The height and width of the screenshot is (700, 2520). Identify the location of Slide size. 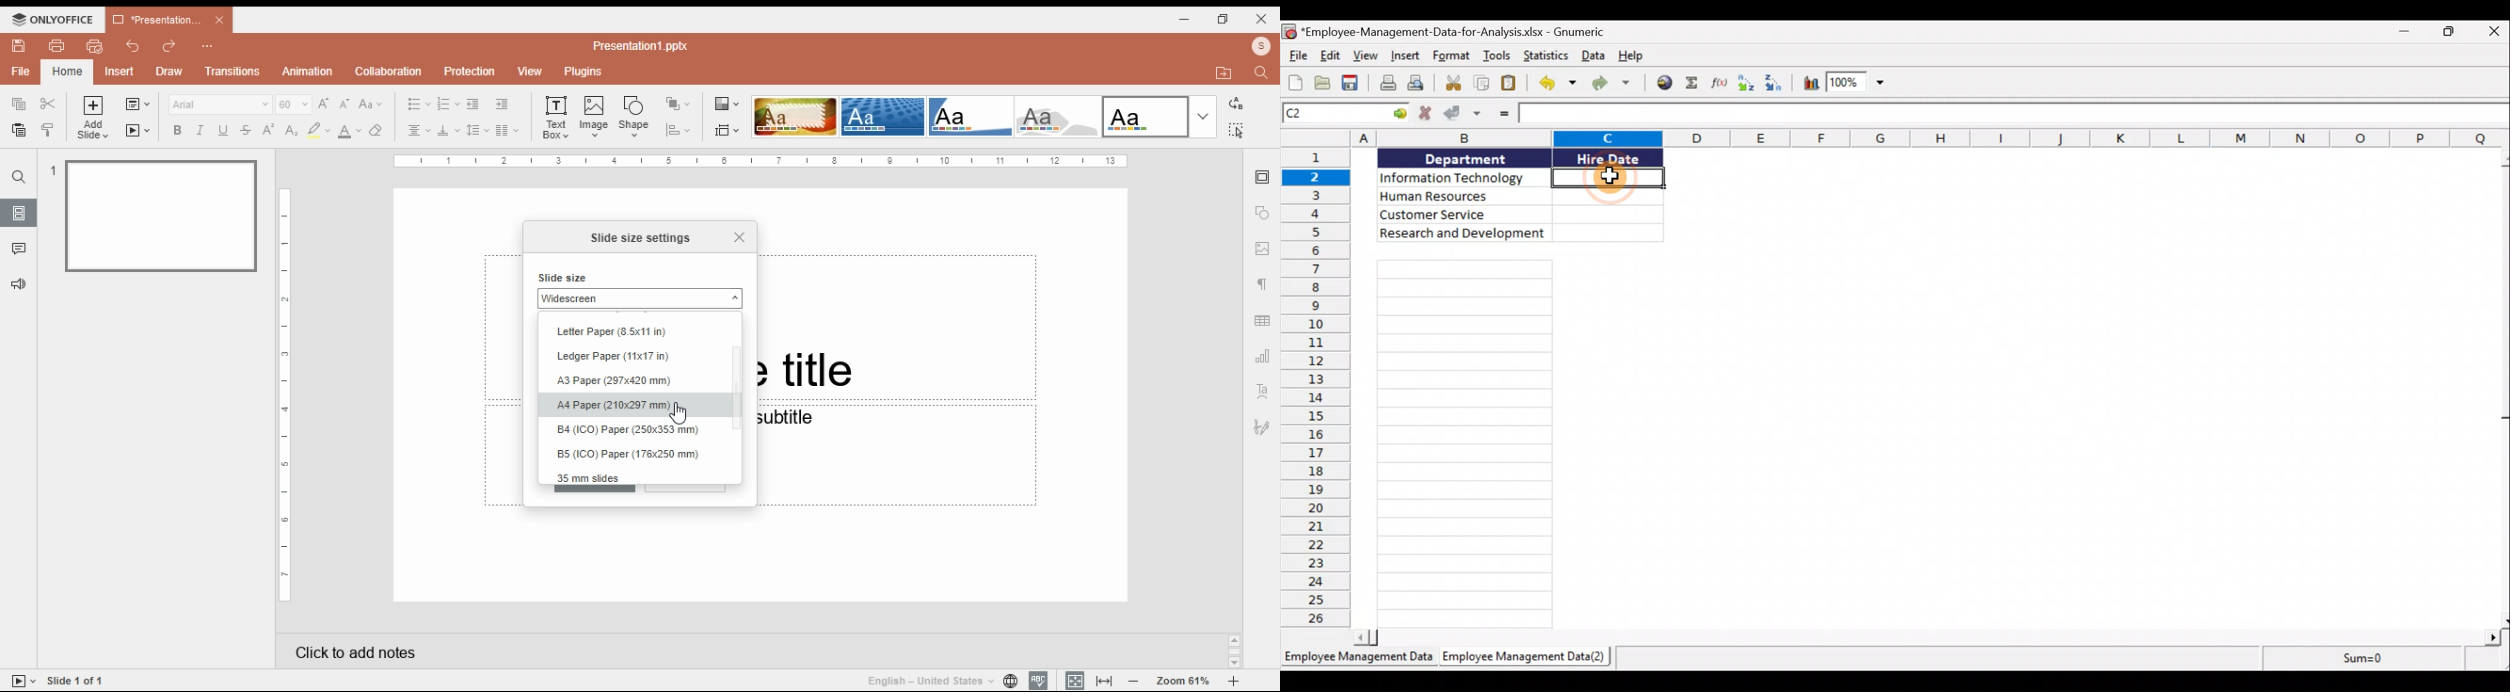
(564, 277).